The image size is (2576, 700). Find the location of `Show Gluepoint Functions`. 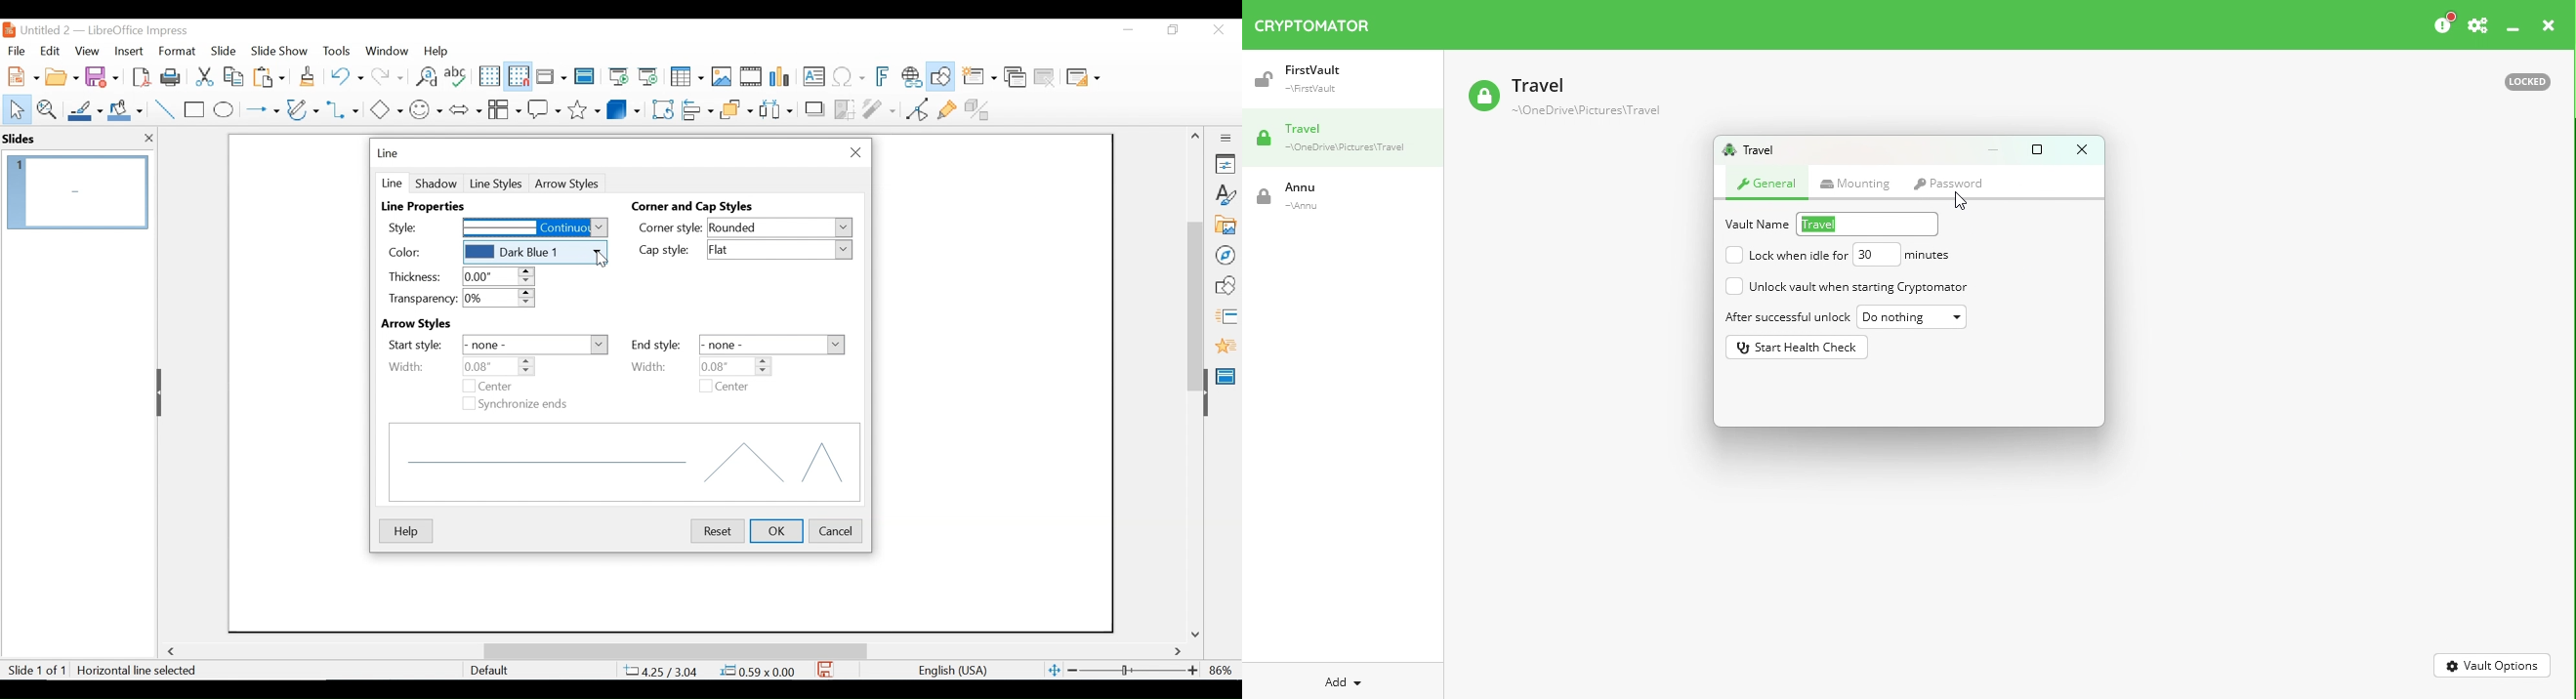

Show Gluepoint Functions is located at coordinates (947, 108).